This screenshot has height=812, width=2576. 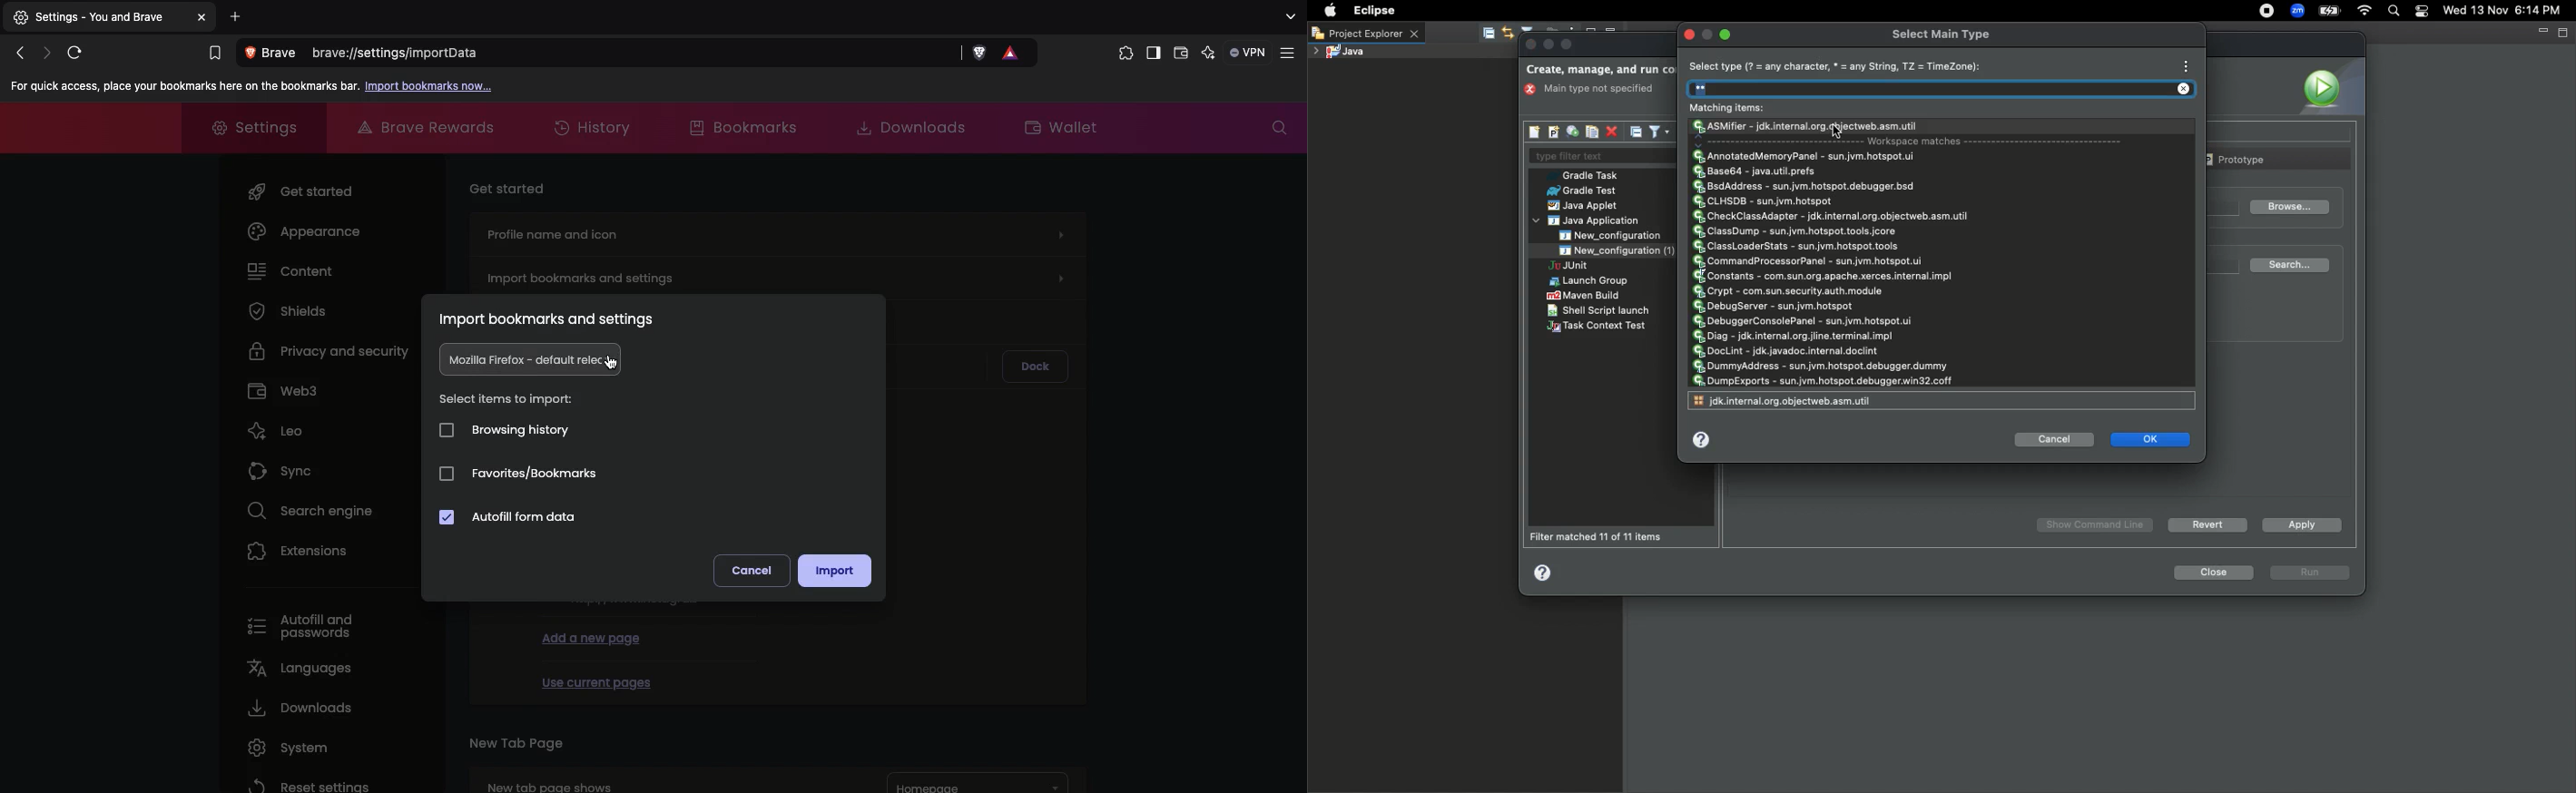 I want to click on Click to go forward, hold to see history, so click(x=47, y=52).